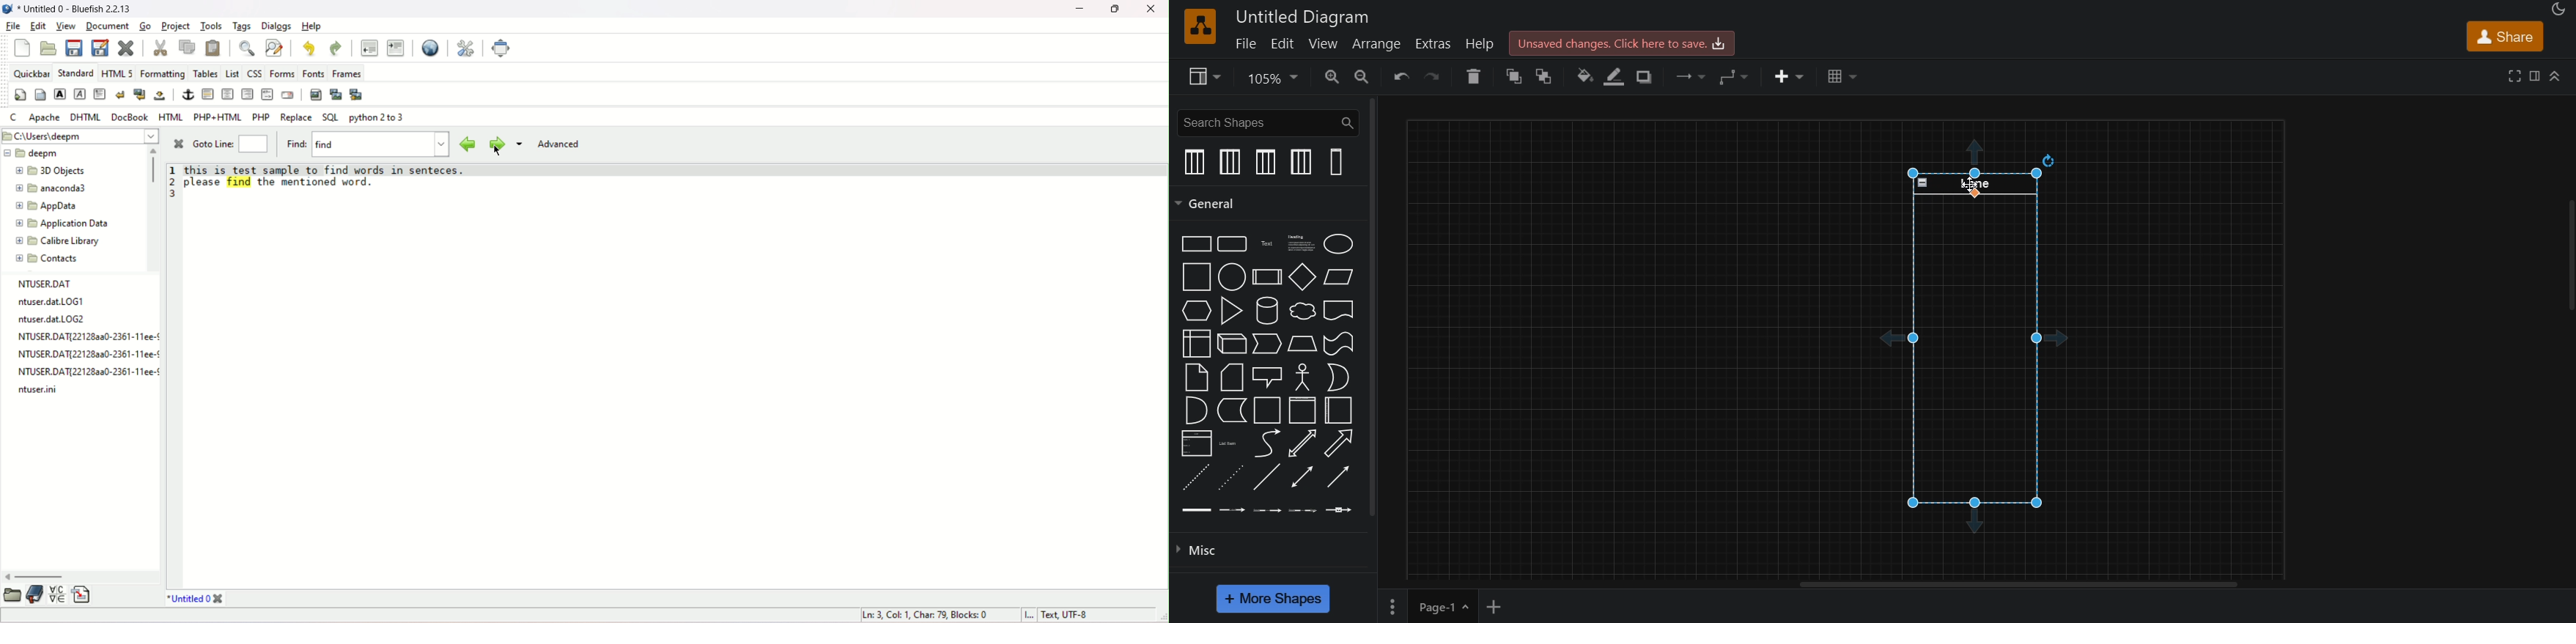 The image size is (2576, 644). Describe the element at coordinates (1233, 310) in the screenshot. I see `trinagle` at that location.